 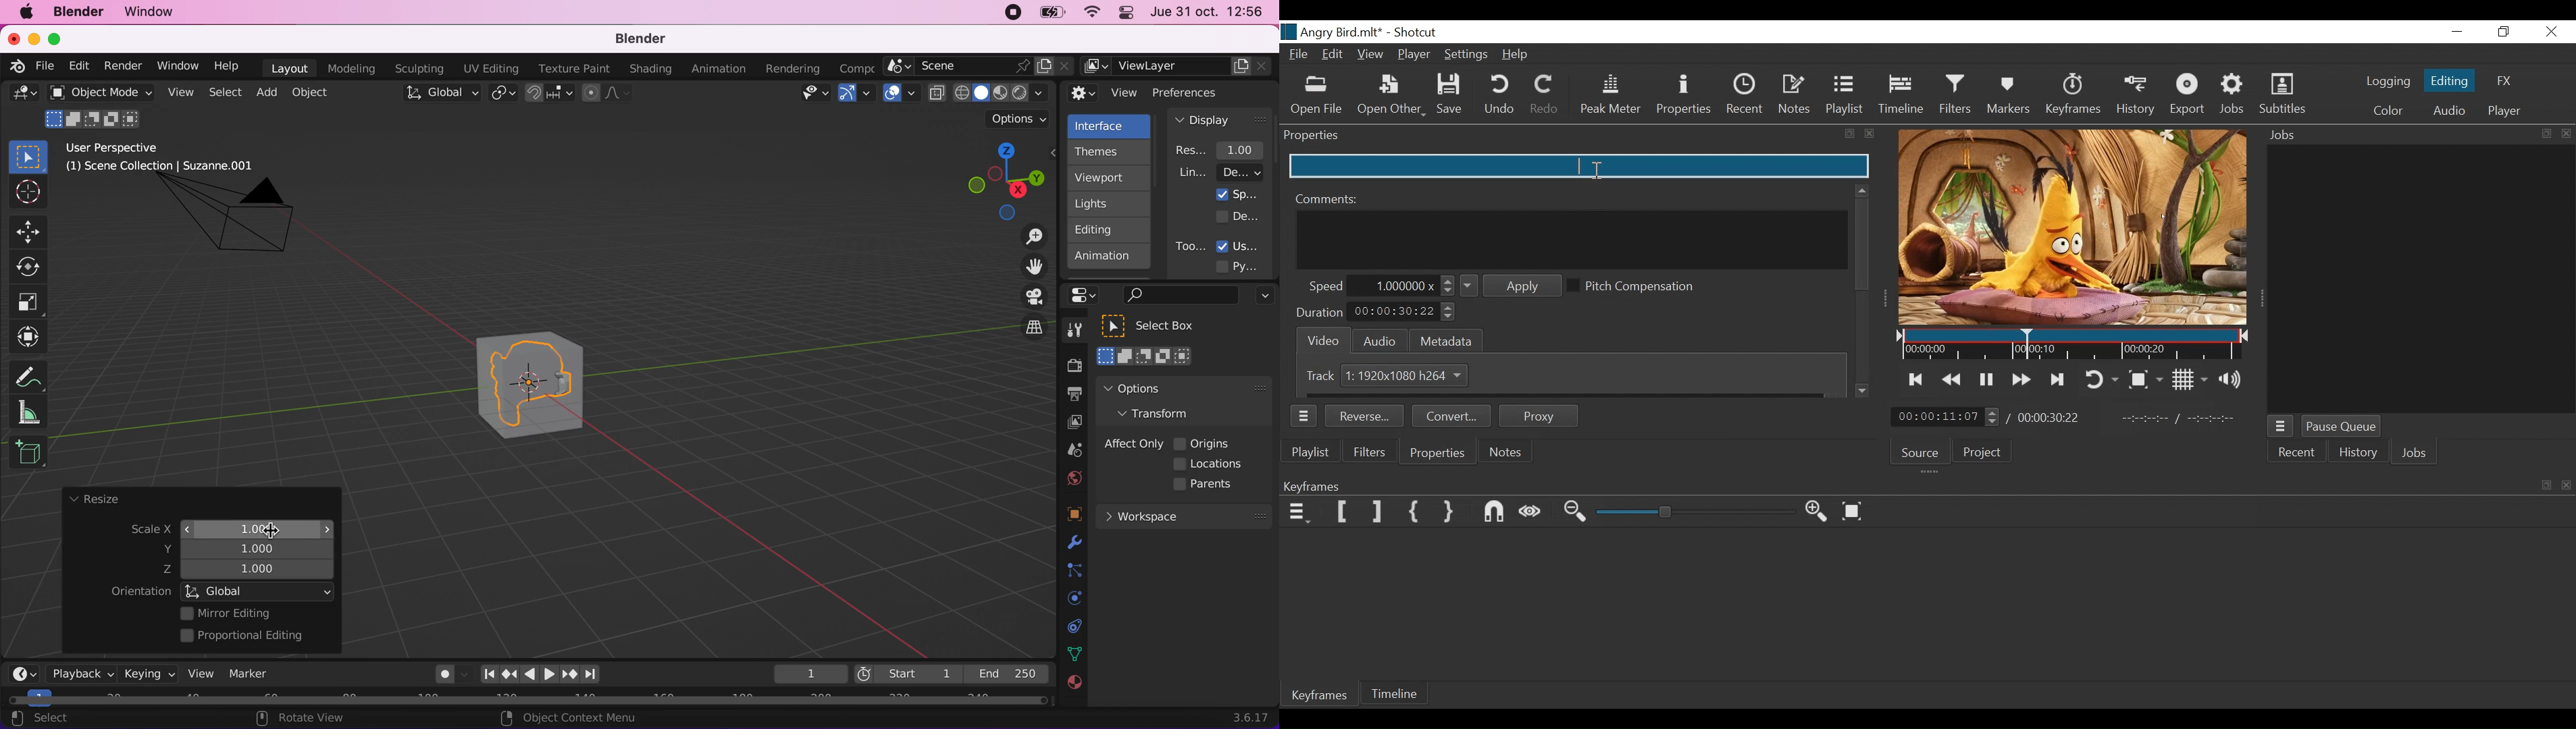 I want to click on Text Box, so click(x=1580, y=165).